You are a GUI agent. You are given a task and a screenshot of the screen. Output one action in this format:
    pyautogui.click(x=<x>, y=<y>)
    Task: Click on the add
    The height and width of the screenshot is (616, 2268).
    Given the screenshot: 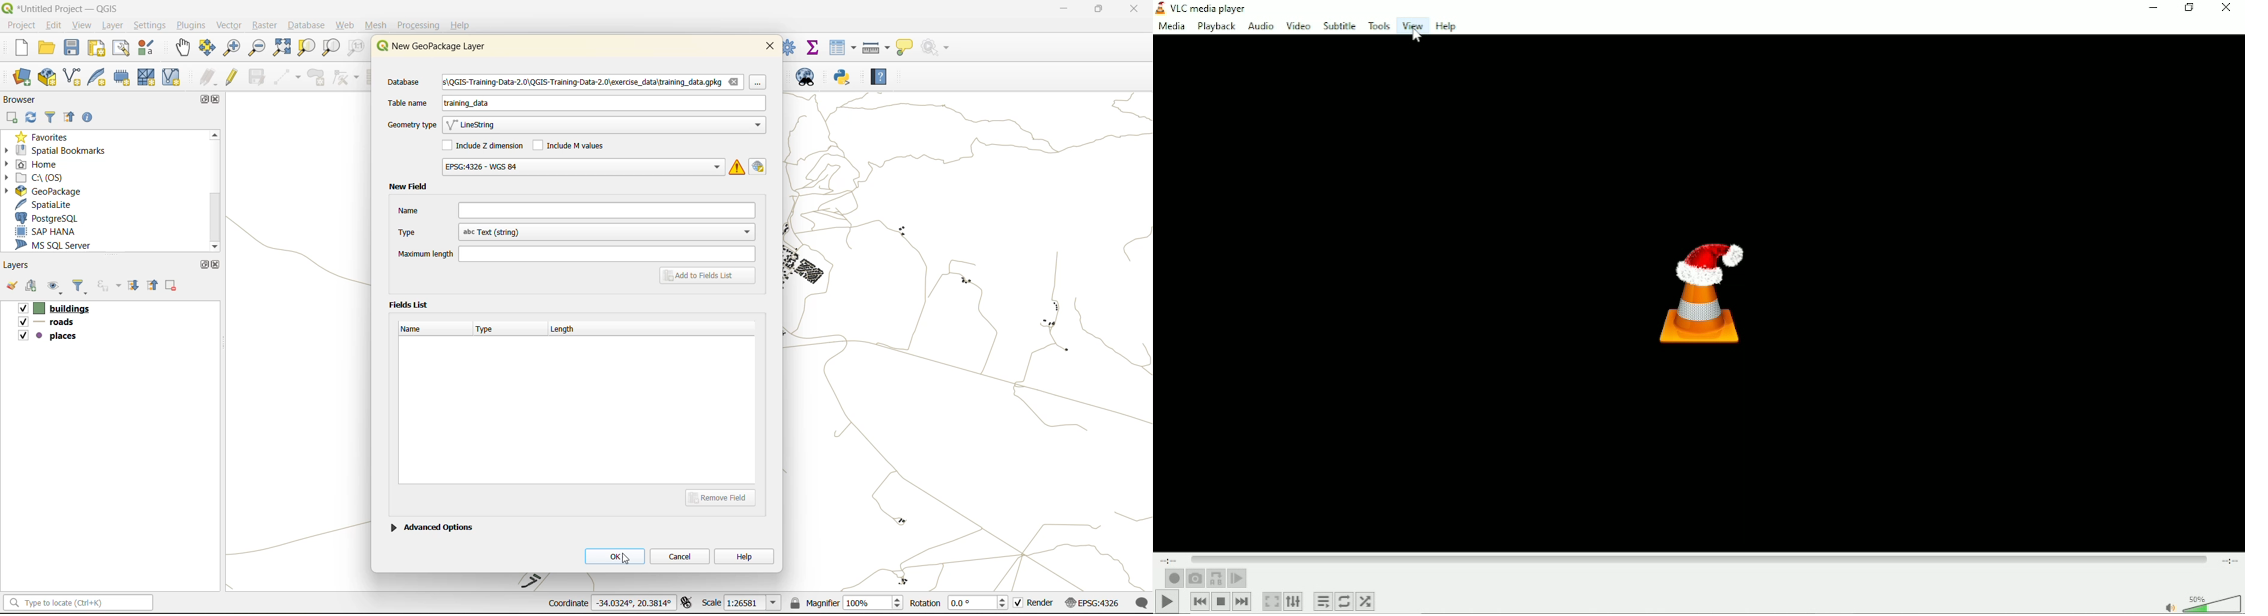 What is the action you would take?
    pyautogui.click(x=33, y=287)
    